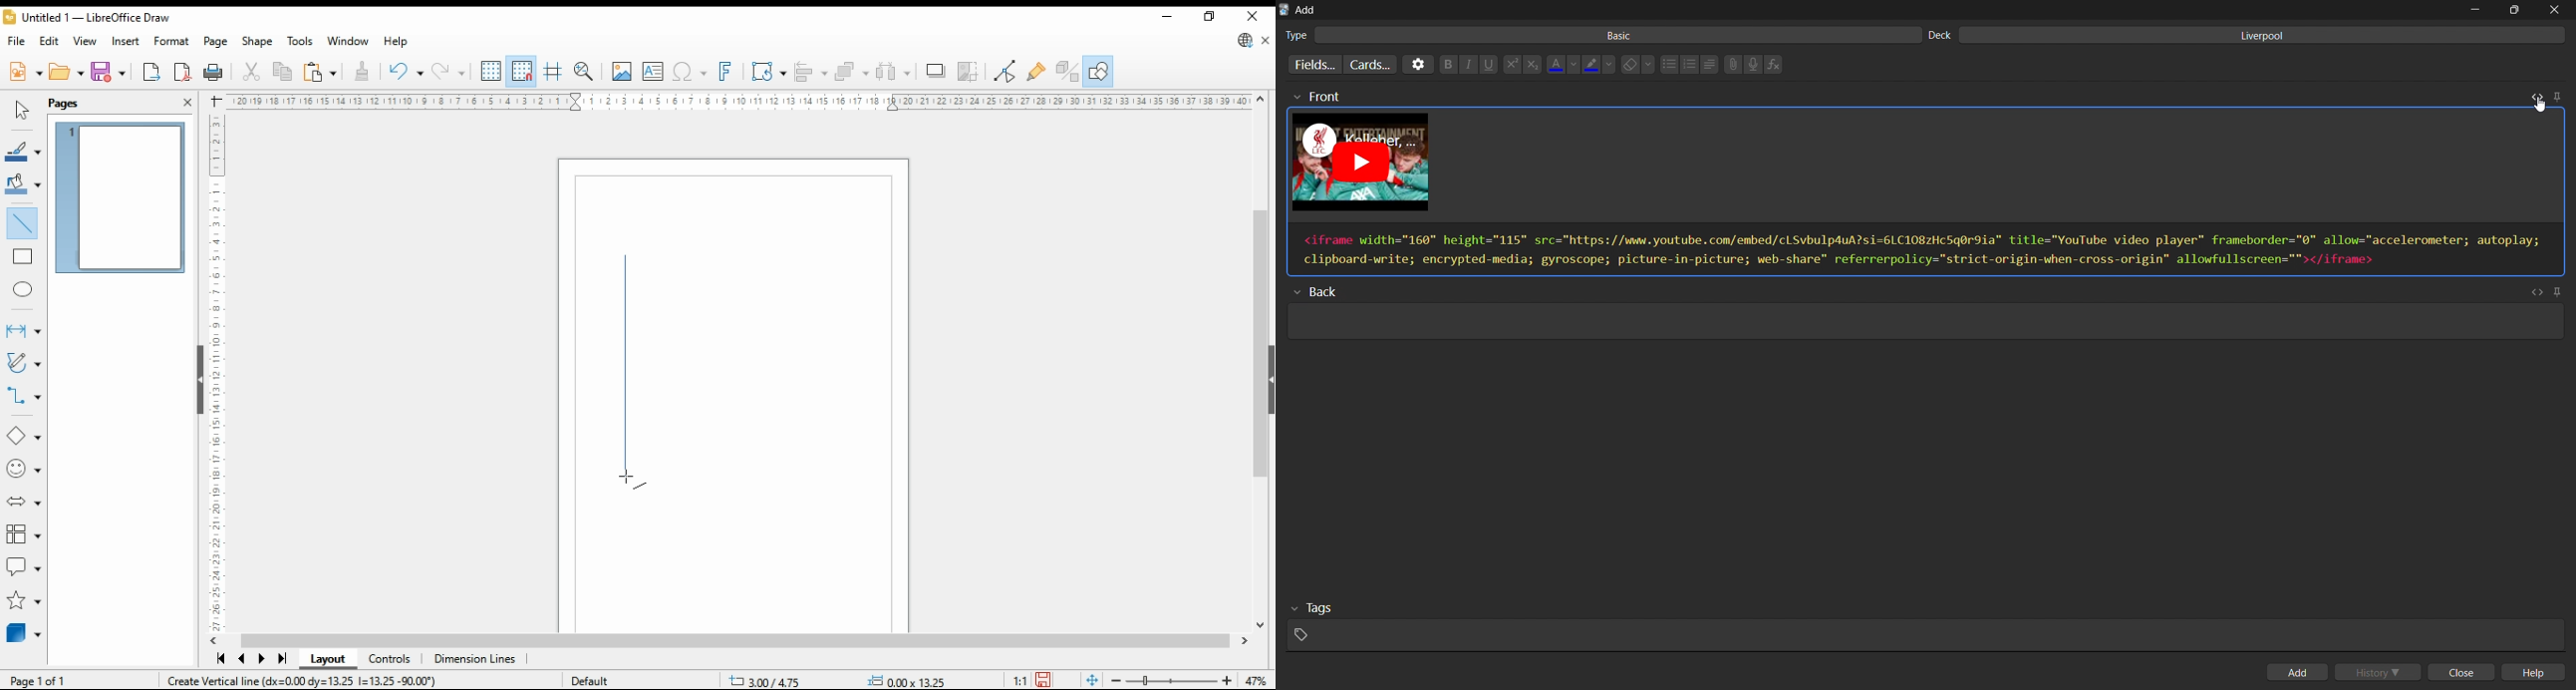 The height and width of the screenshot is (700, 2576). I want to click on pin, so click(2557, 96).